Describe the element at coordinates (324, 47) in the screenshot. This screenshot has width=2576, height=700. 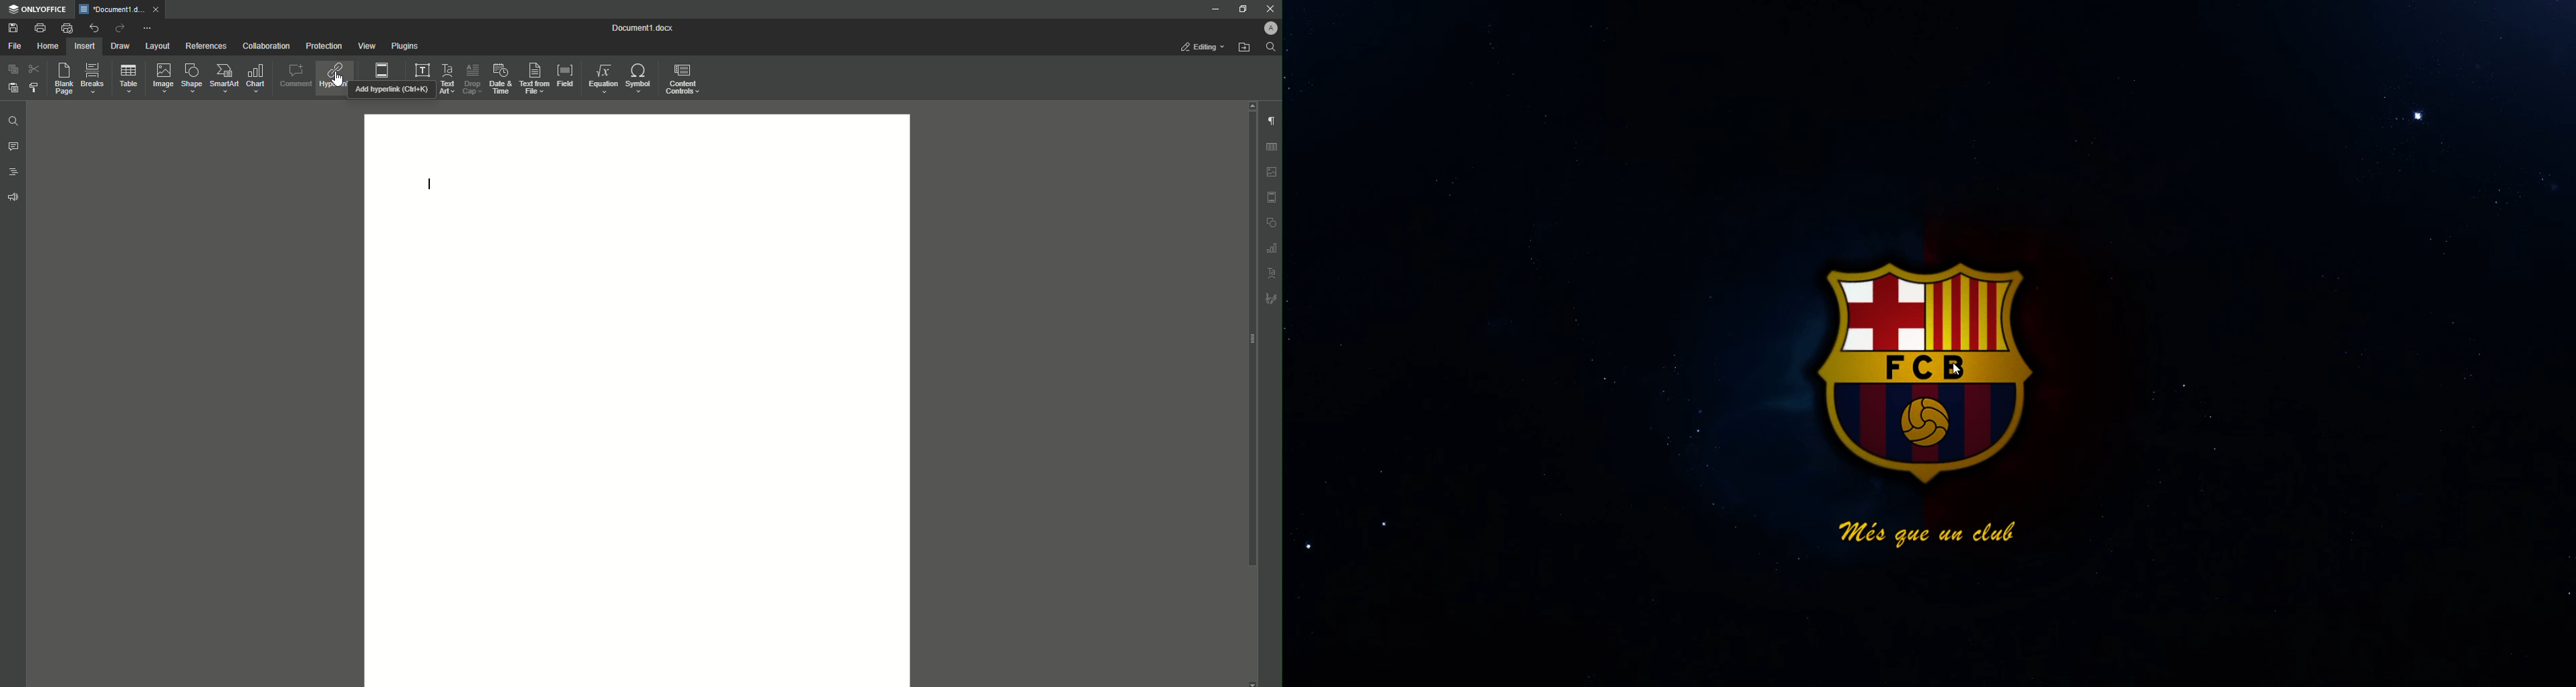
I see `Protection` at that location.